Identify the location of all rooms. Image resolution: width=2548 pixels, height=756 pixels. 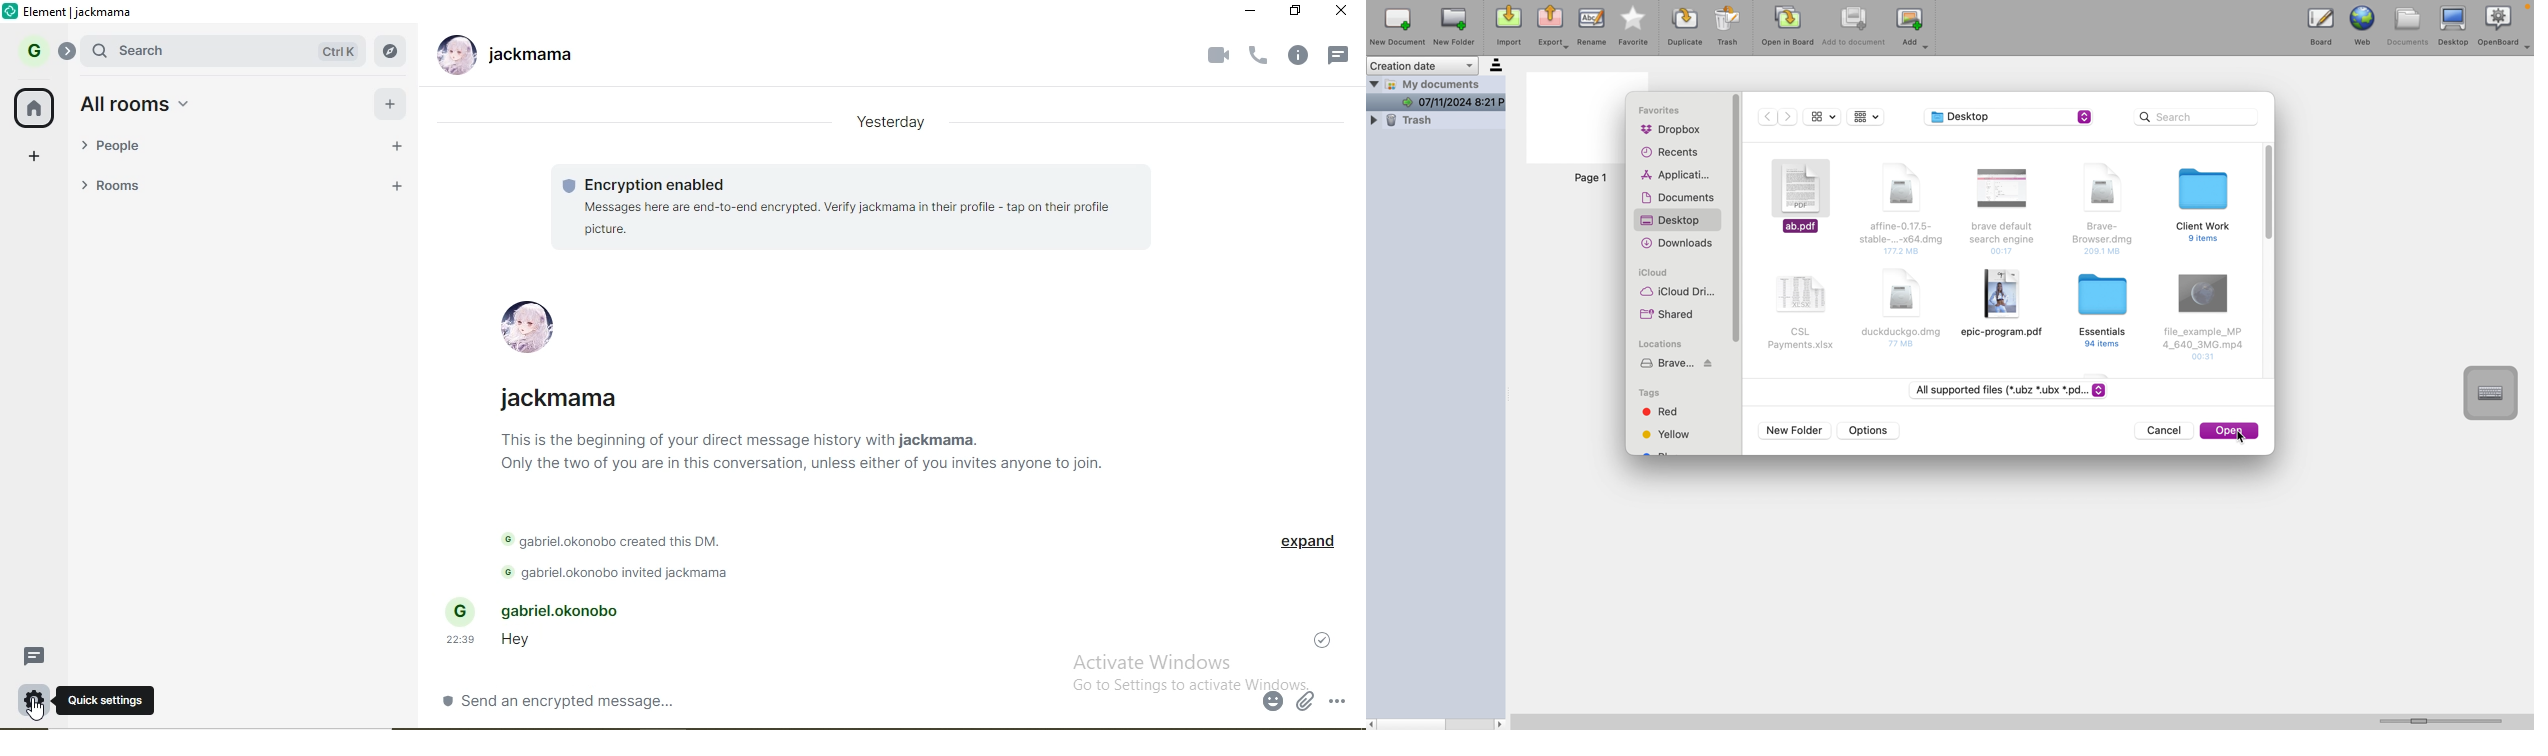
(390, 102).